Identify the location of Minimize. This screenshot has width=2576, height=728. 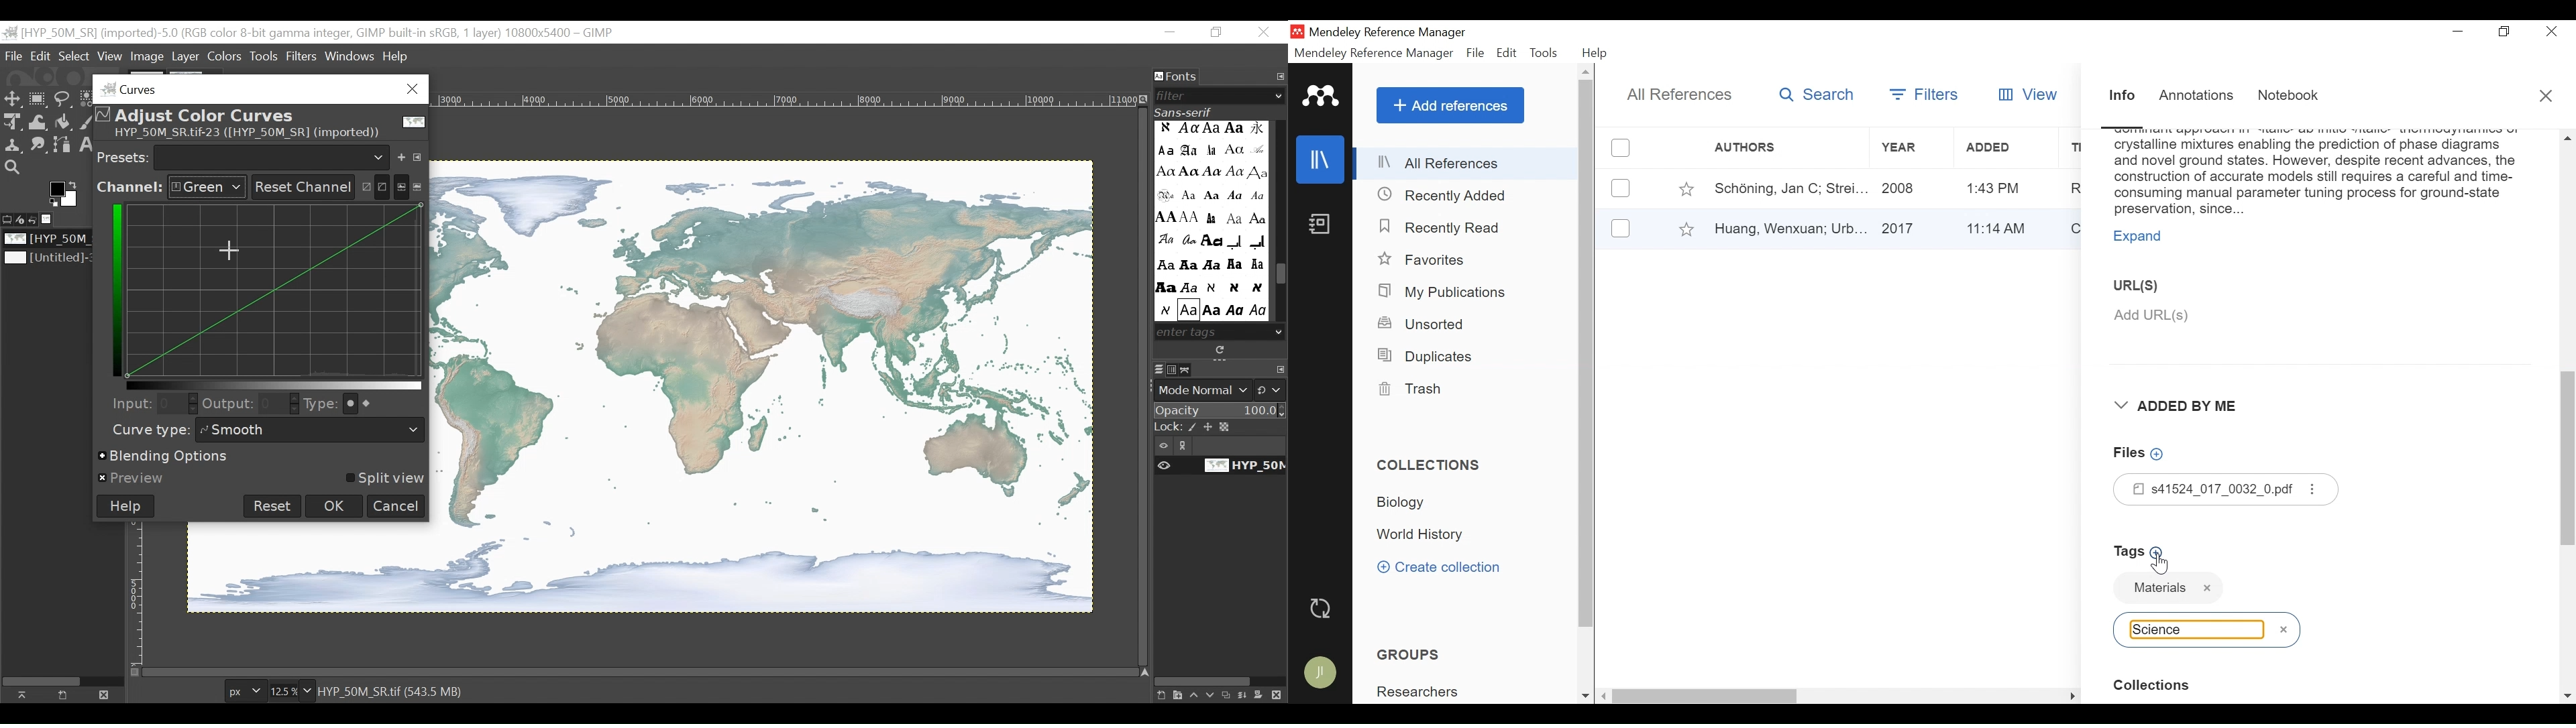
(1171, 33).